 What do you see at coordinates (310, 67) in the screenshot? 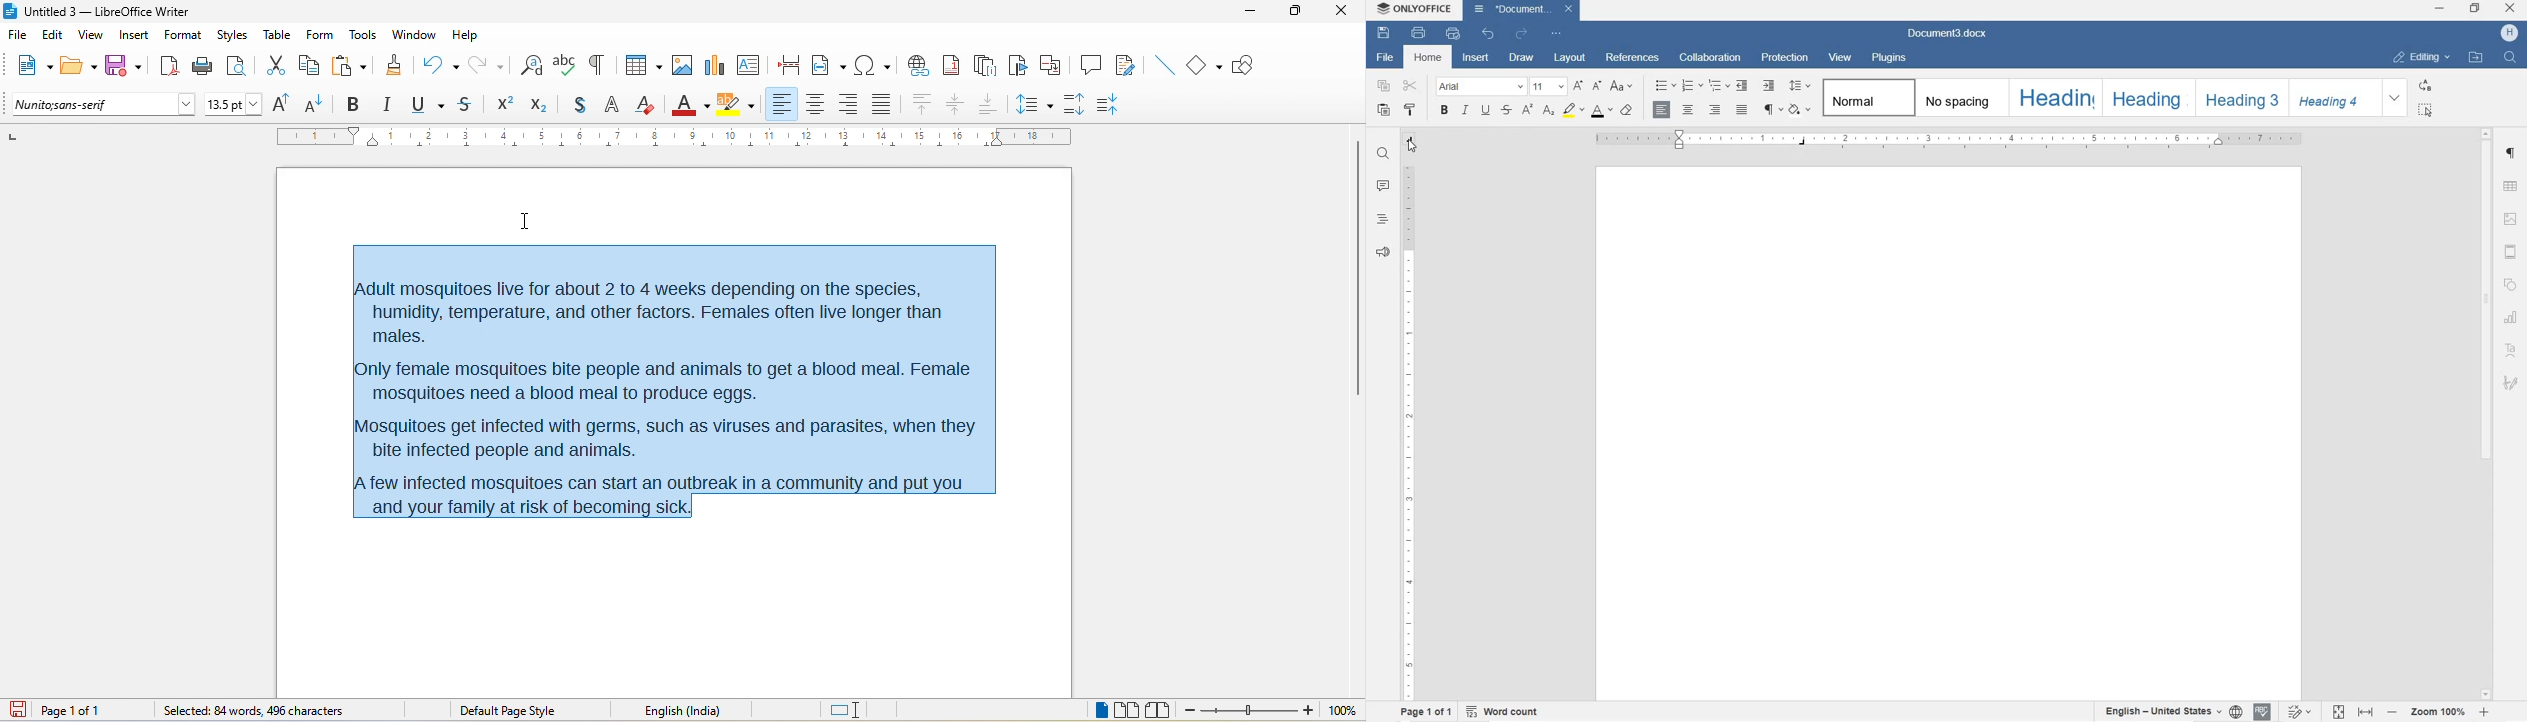
I see `copy` at bounding box center [310, 67].